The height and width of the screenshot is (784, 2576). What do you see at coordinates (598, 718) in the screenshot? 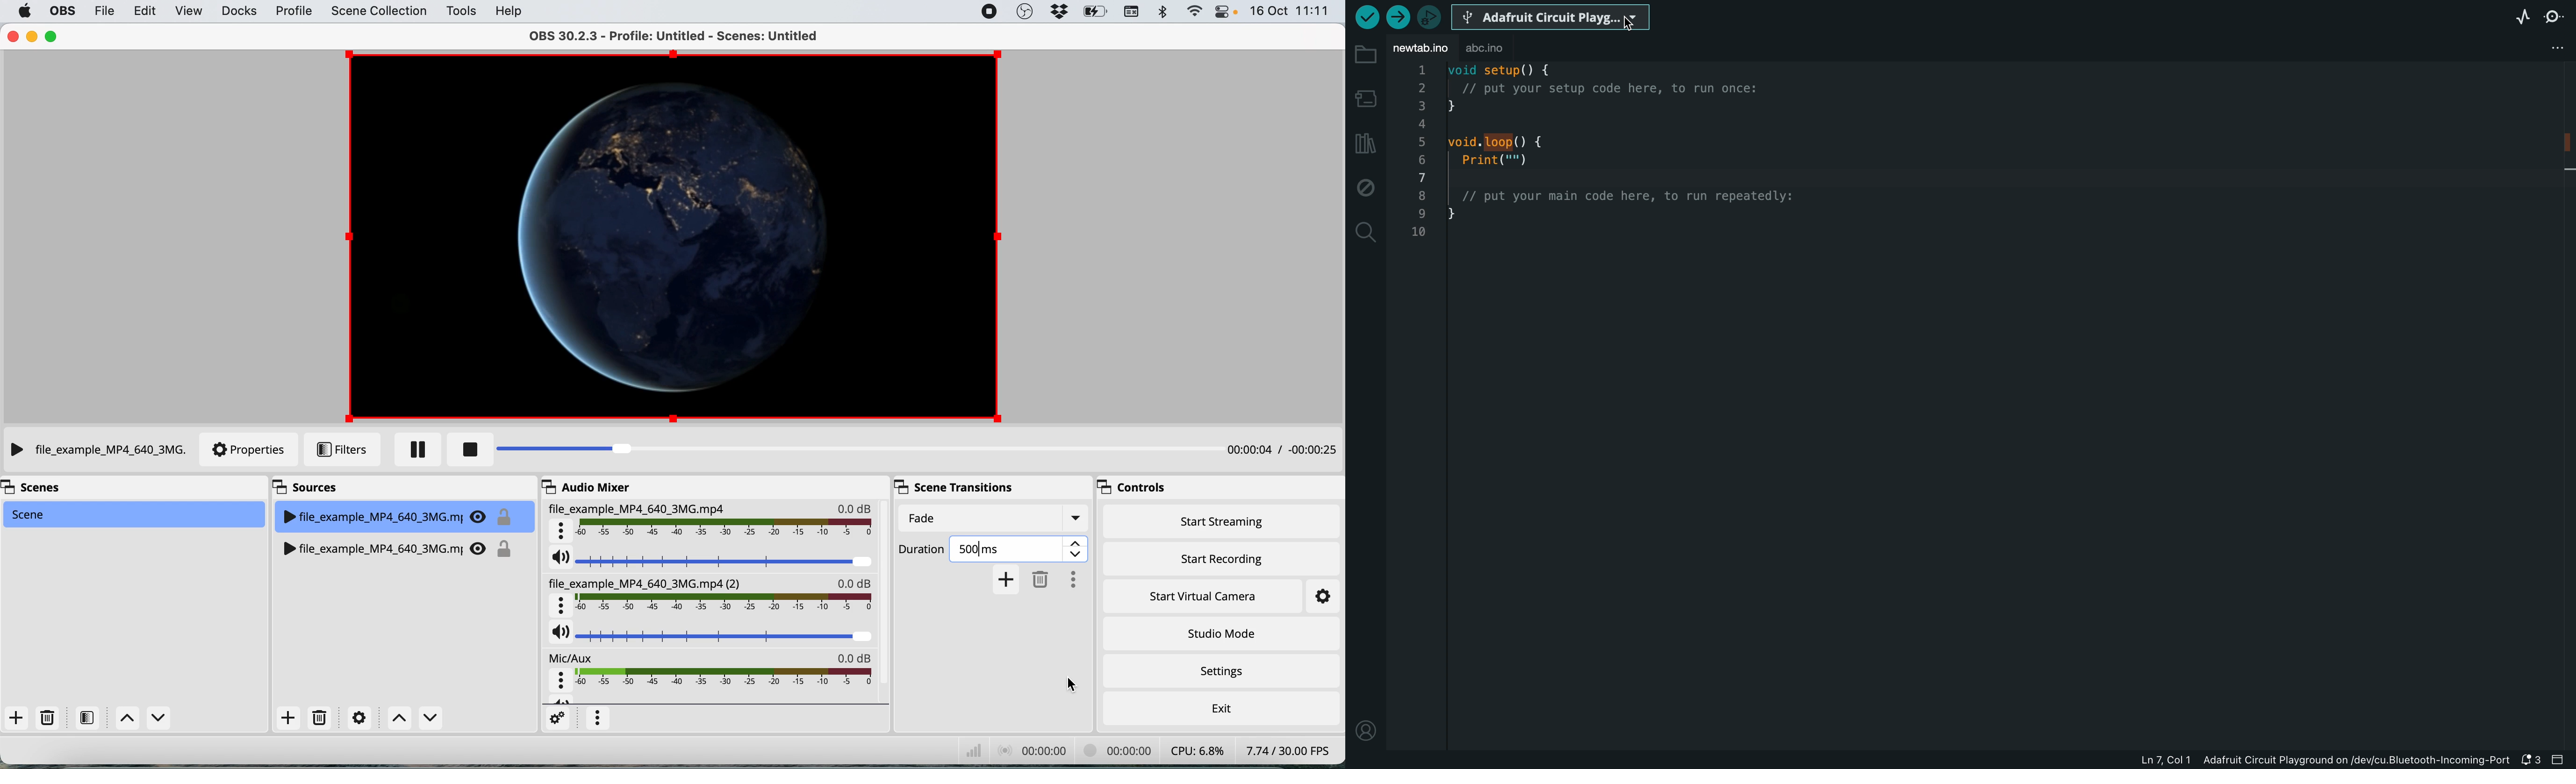
I see `more options` at bounding box center [598, 718].